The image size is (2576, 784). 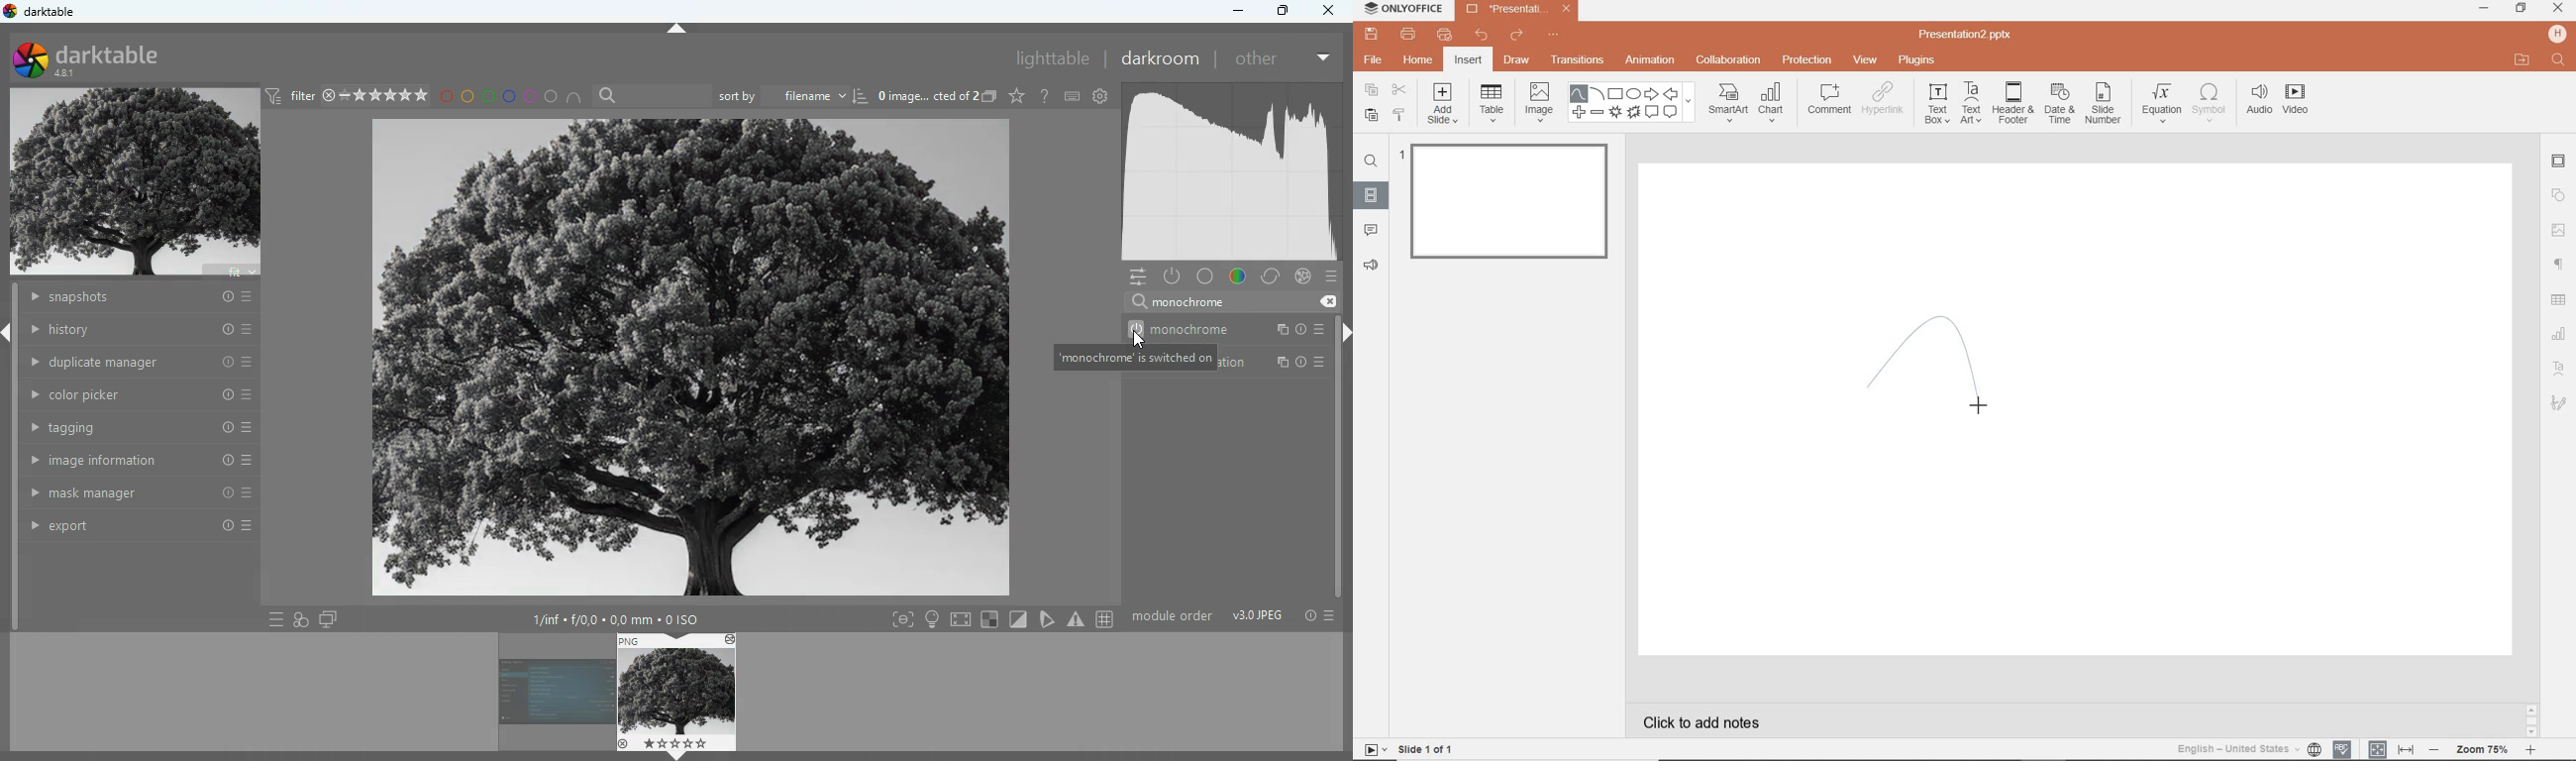 What do you see at coordinates (2560, 162) in the screenshot?
I see `SLIDE SETTINGS` at bounding box center [2560, 162].